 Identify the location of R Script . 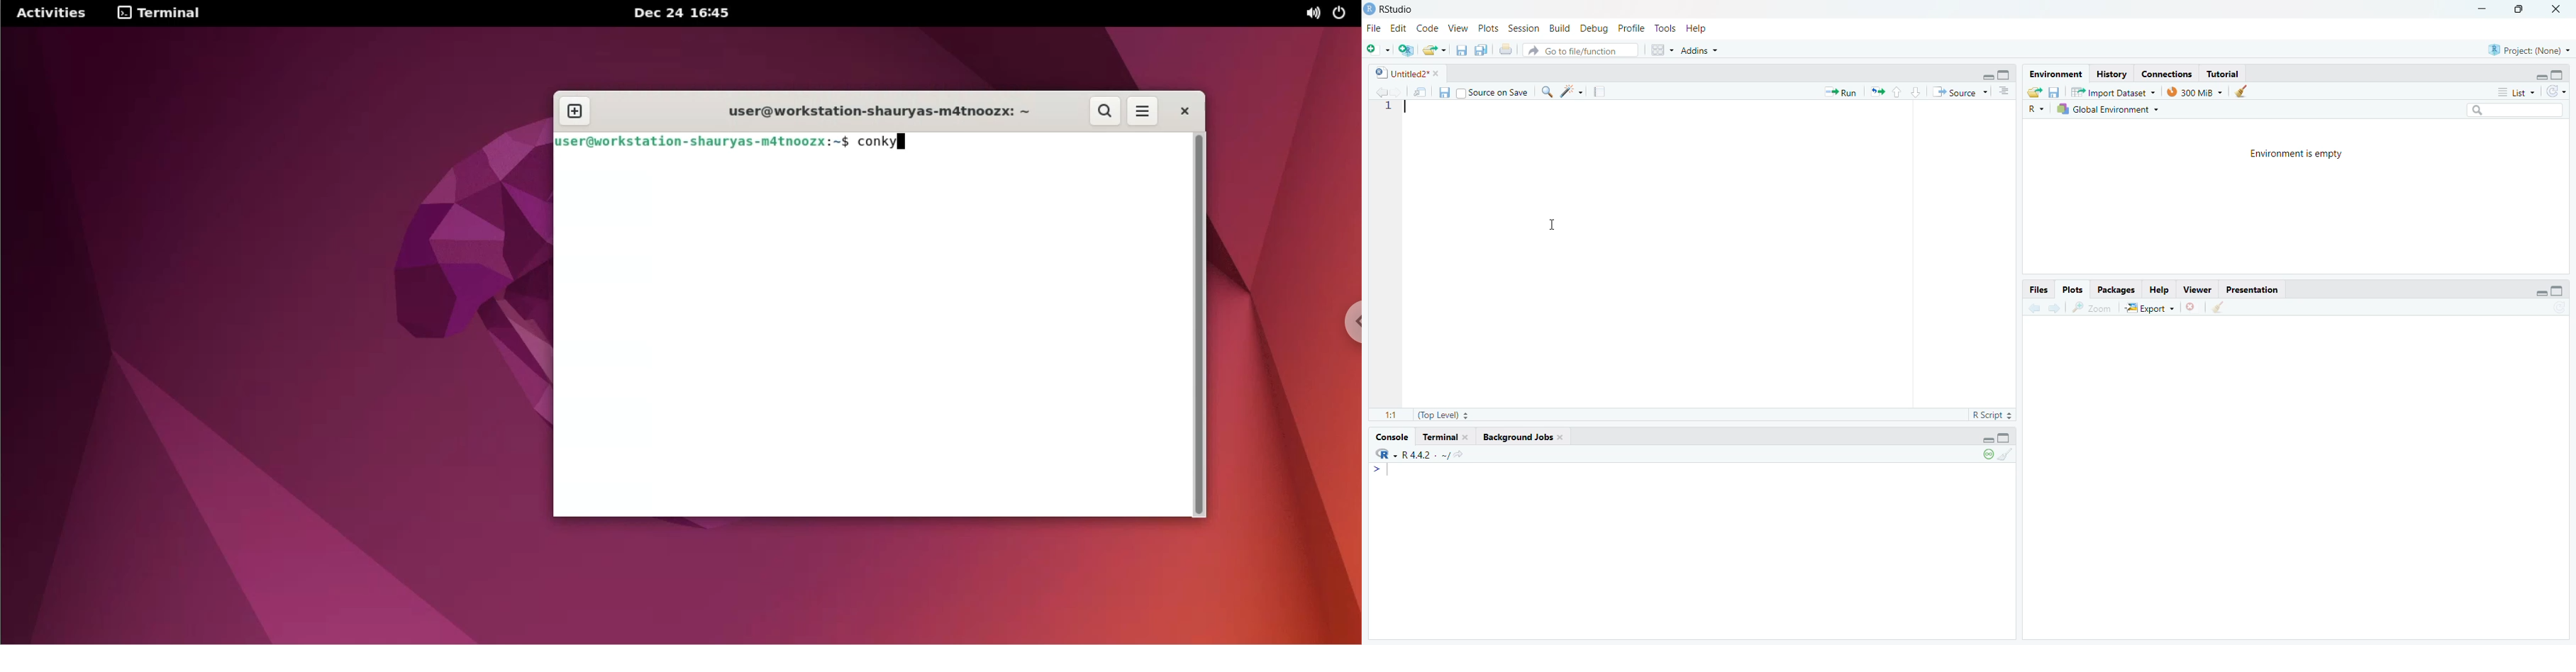
(1987, 415).